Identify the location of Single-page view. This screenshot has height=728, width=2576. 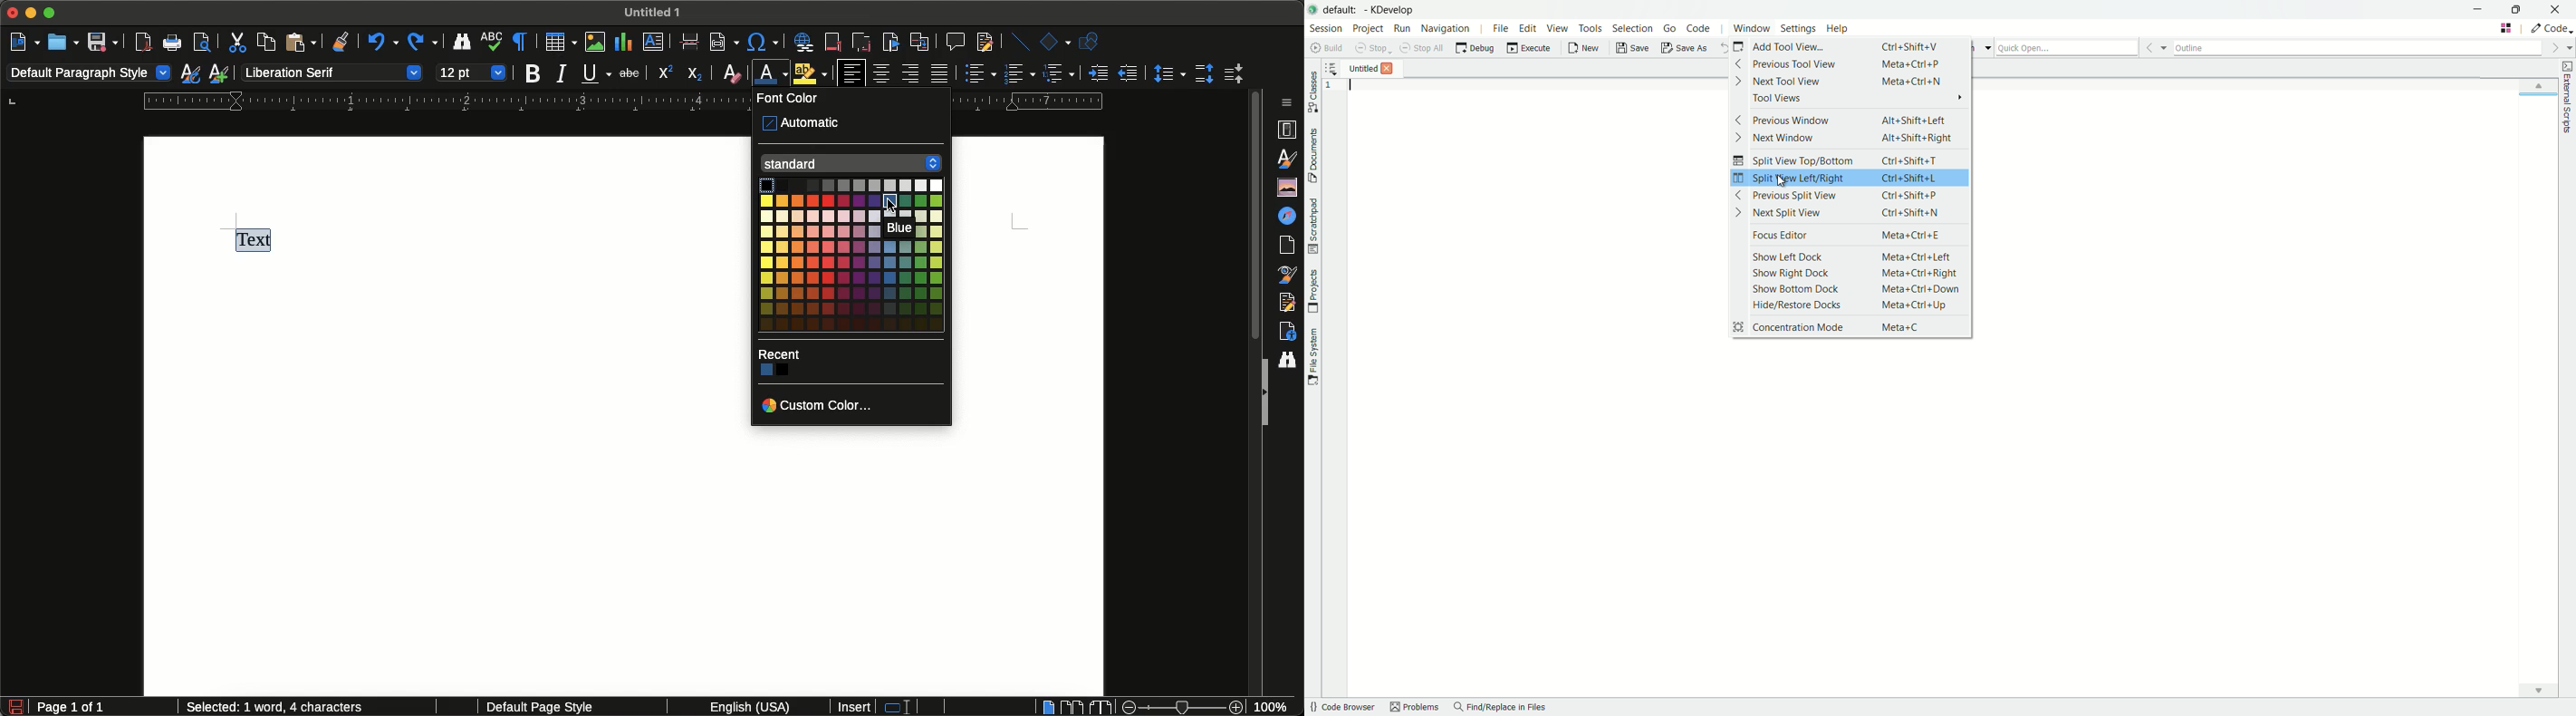
(1049, 706).